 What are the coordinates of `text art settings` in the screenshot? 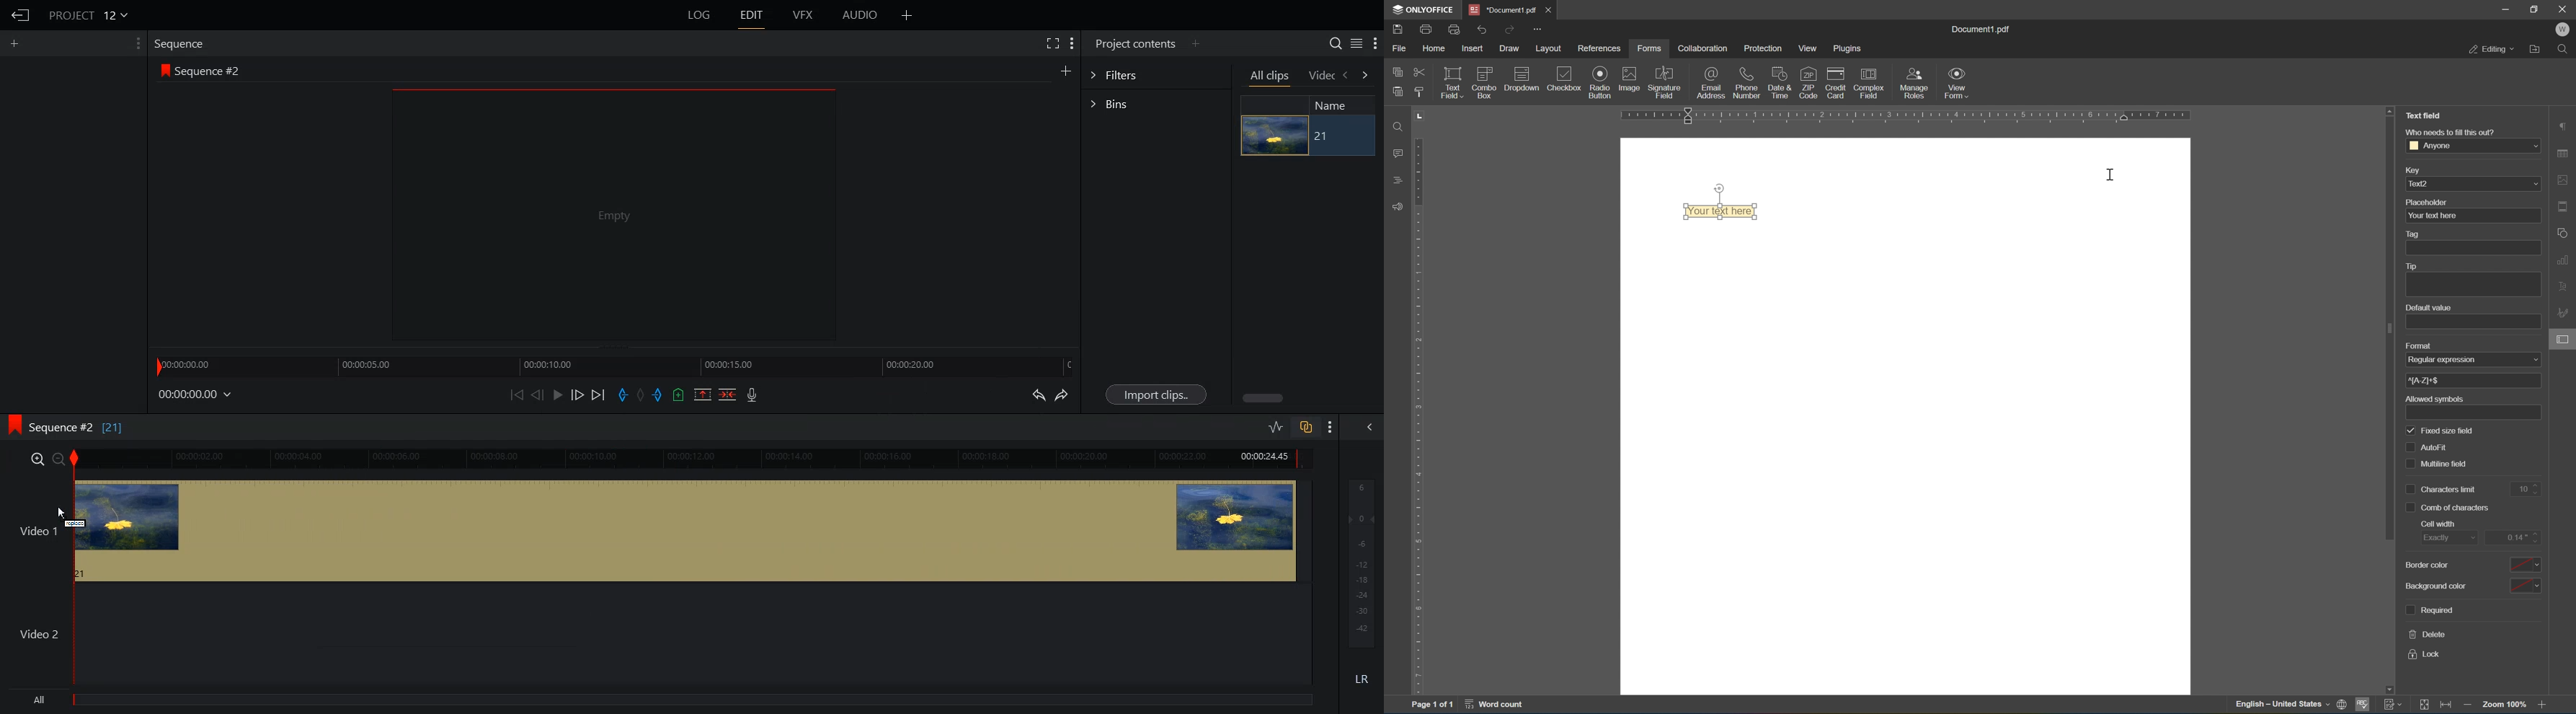 It's located at (2563, 288).